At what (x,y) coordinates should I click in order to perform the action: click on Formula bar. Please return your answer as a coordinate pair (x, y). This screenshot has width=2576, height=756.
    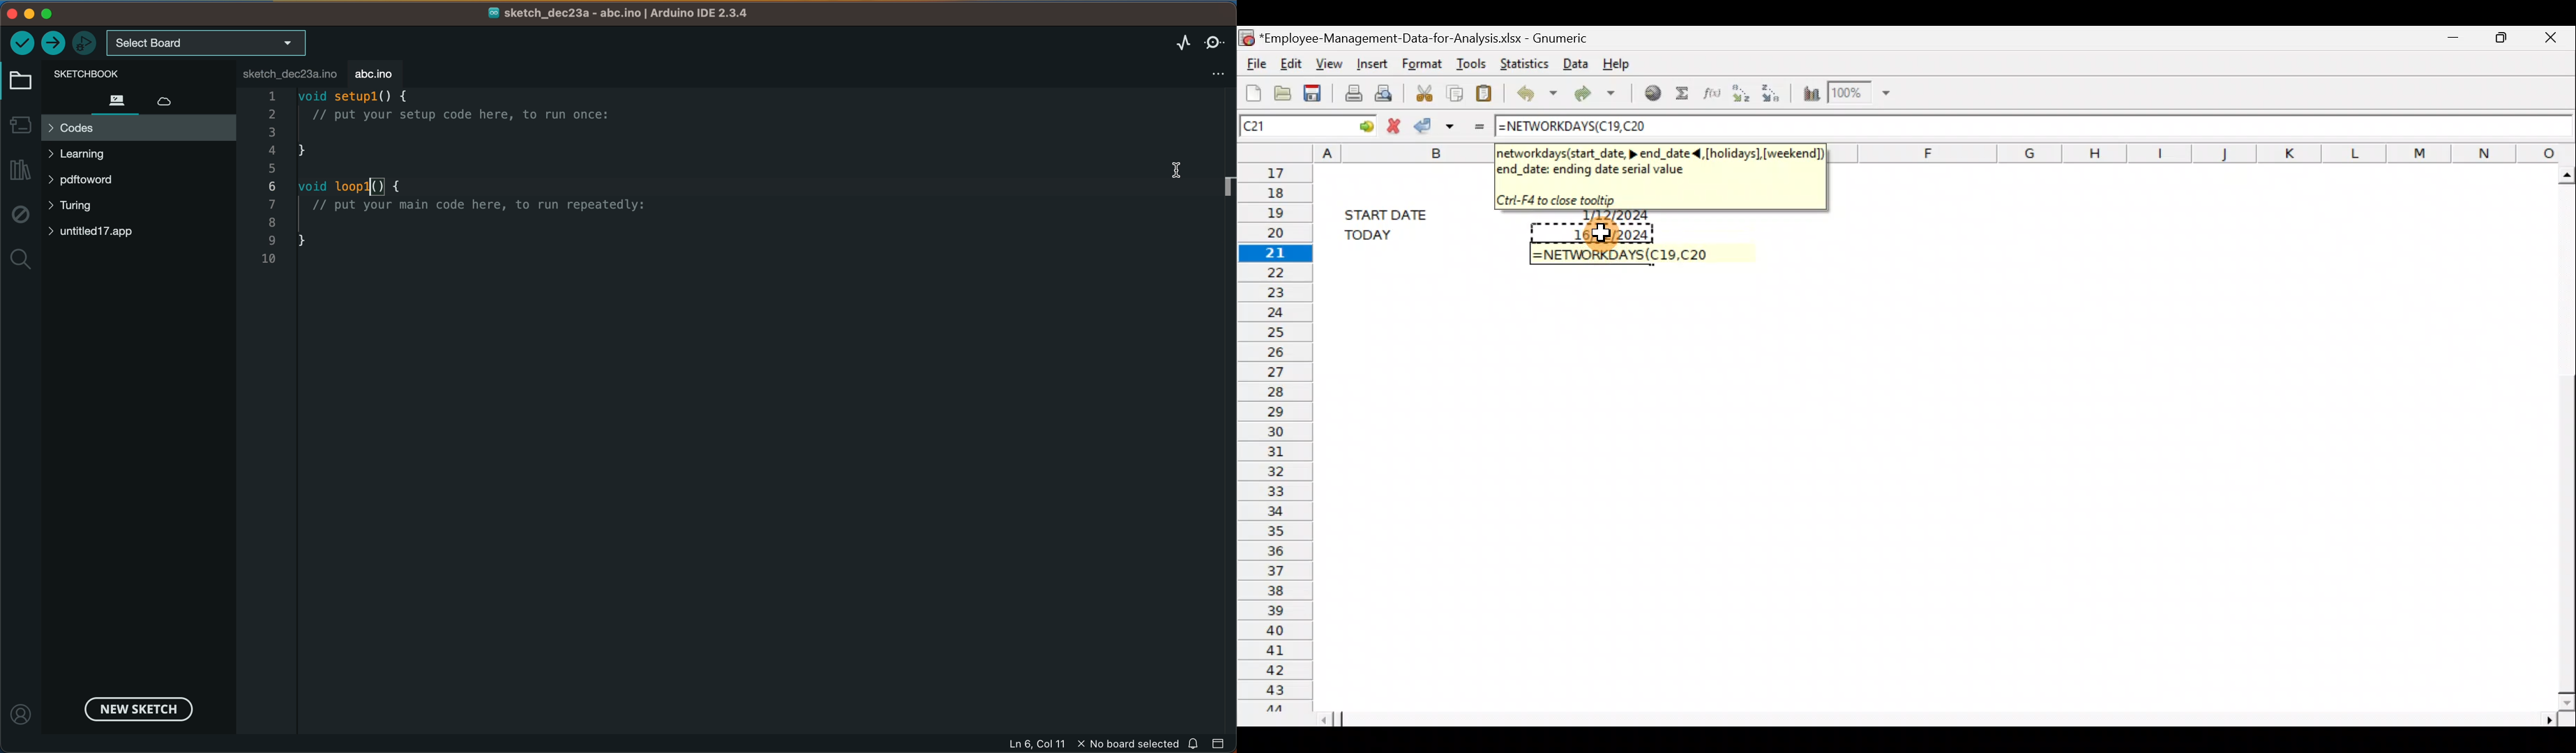
    Looking at the image, I should click on (2116, 128).